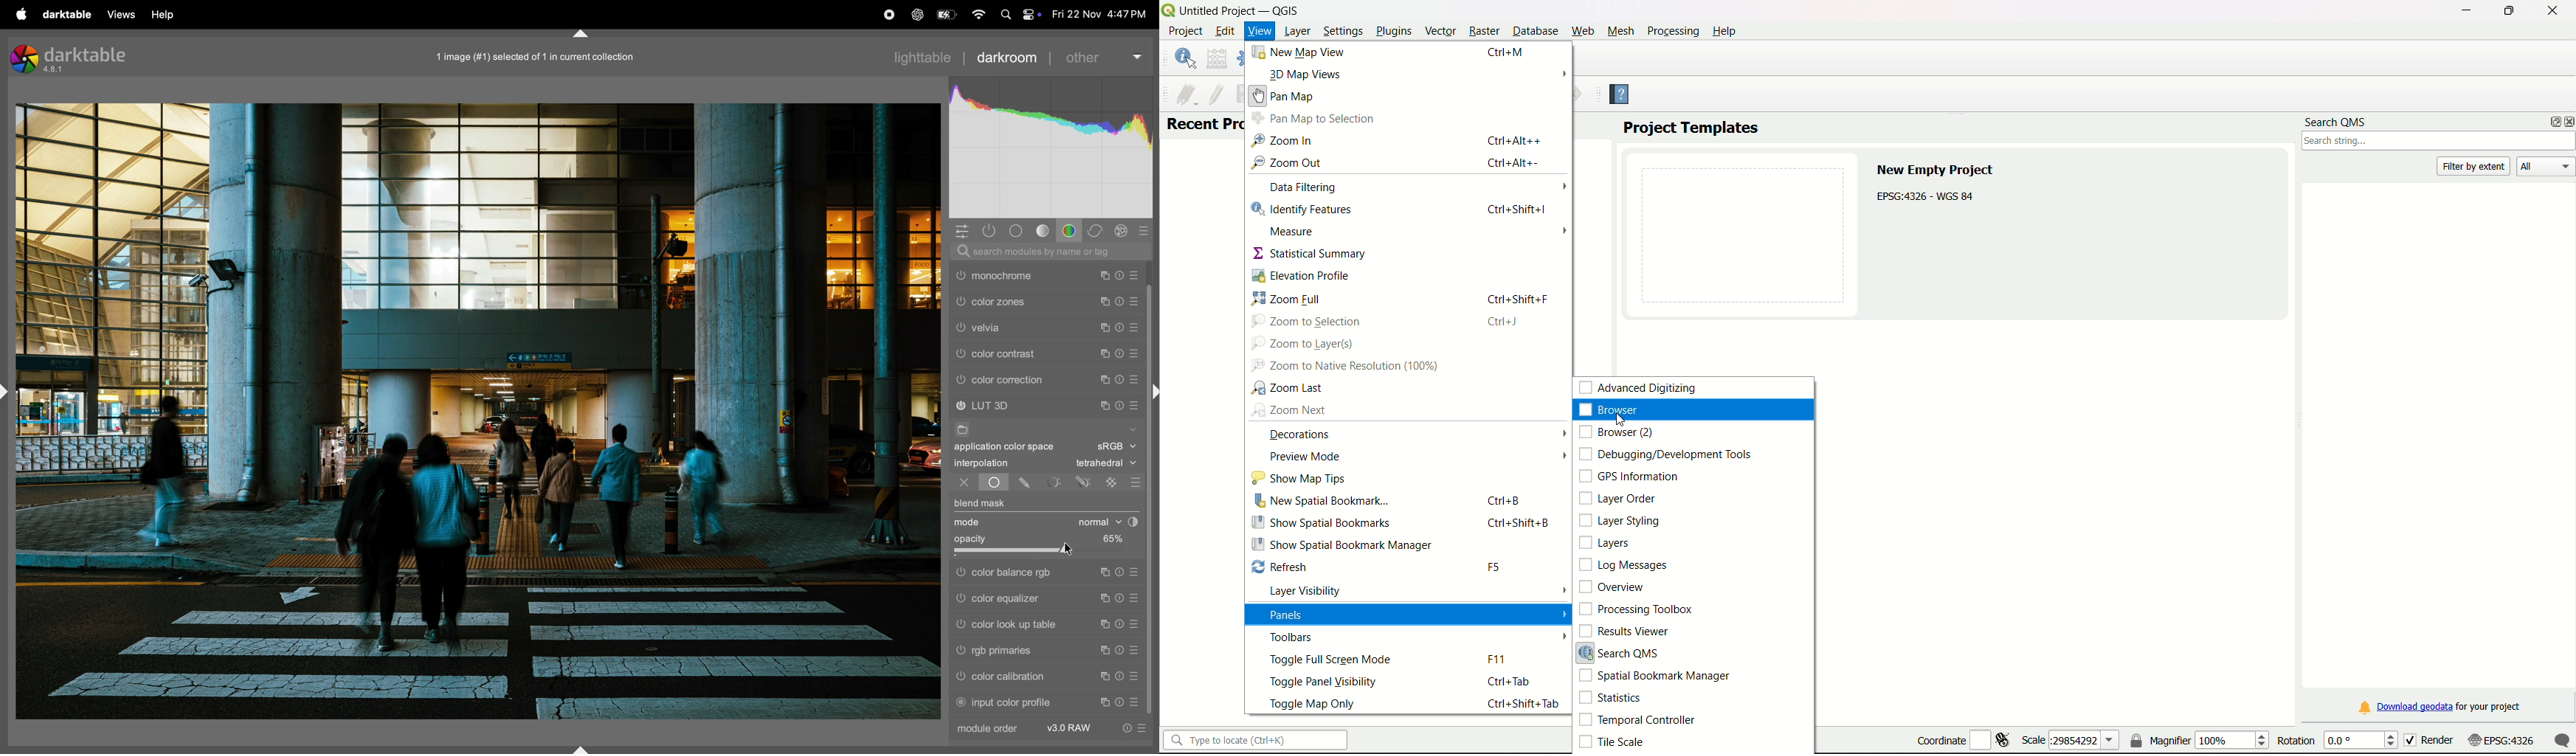 The image size is (2576, 756). What do you see at coordinates (966, 429) in the screenshot?
I see `file` at bounding box center [966, 429].